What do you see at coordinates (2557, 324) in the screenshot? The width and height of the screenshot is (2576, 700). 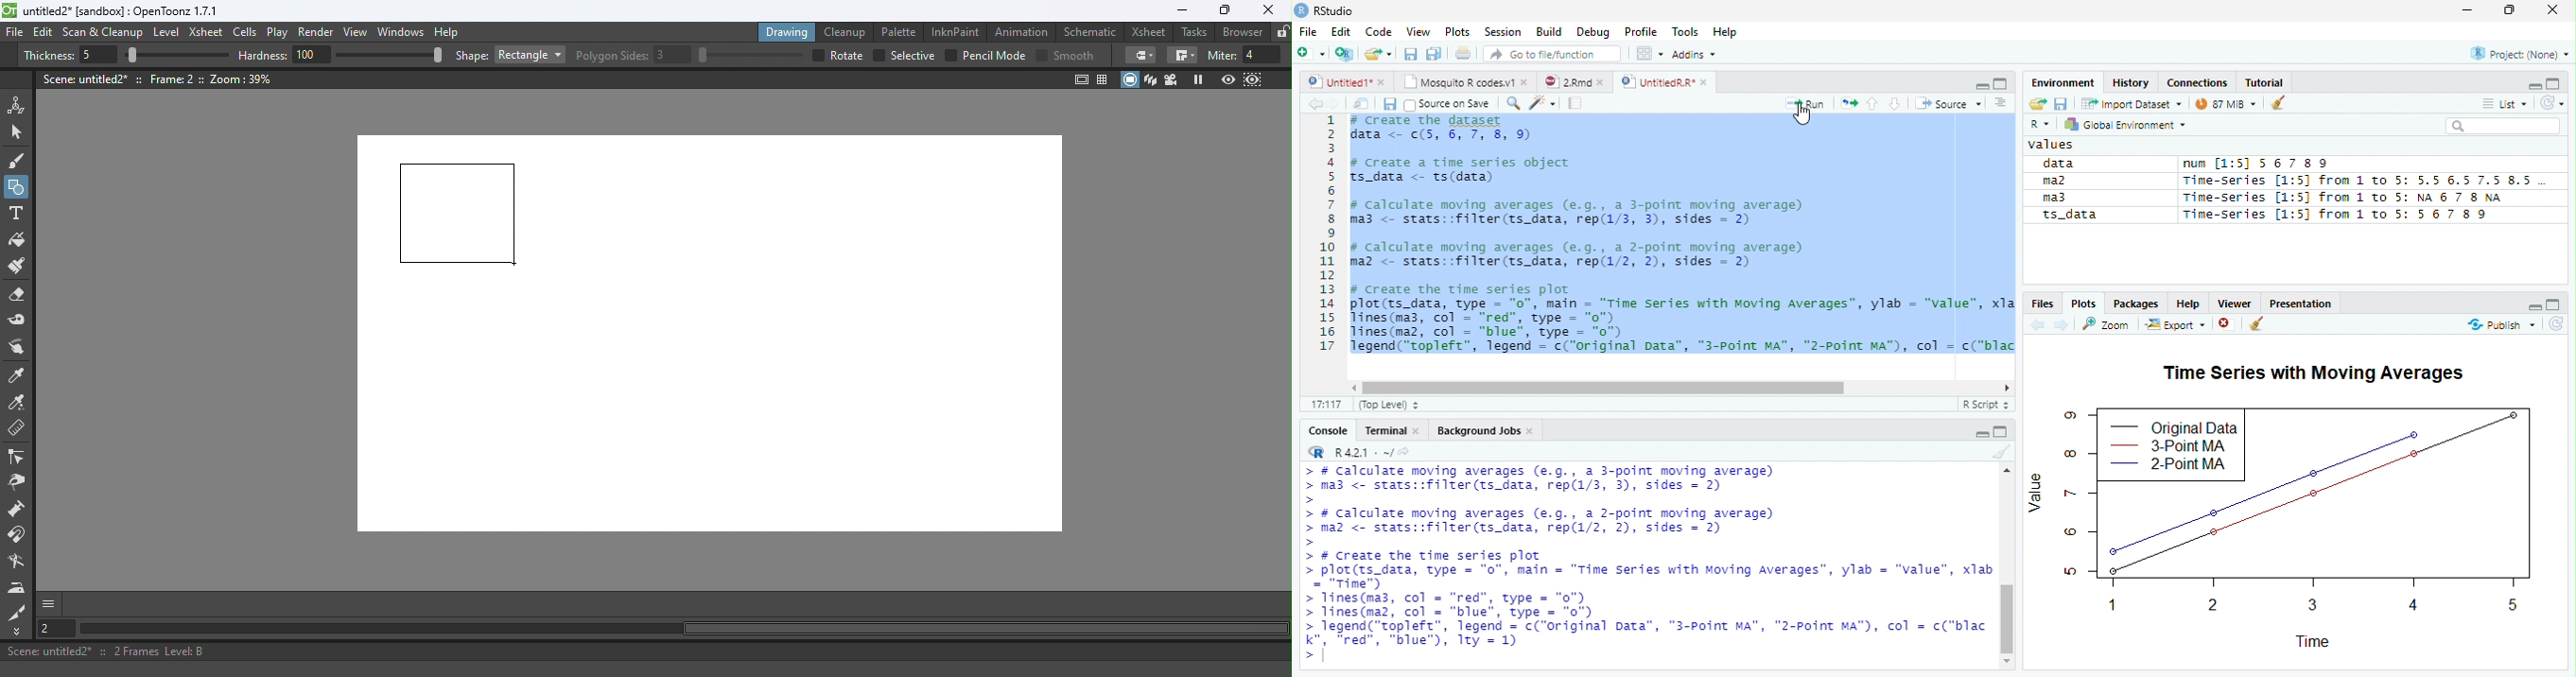 I see `Refresh` at bounding box center [2557, 324].